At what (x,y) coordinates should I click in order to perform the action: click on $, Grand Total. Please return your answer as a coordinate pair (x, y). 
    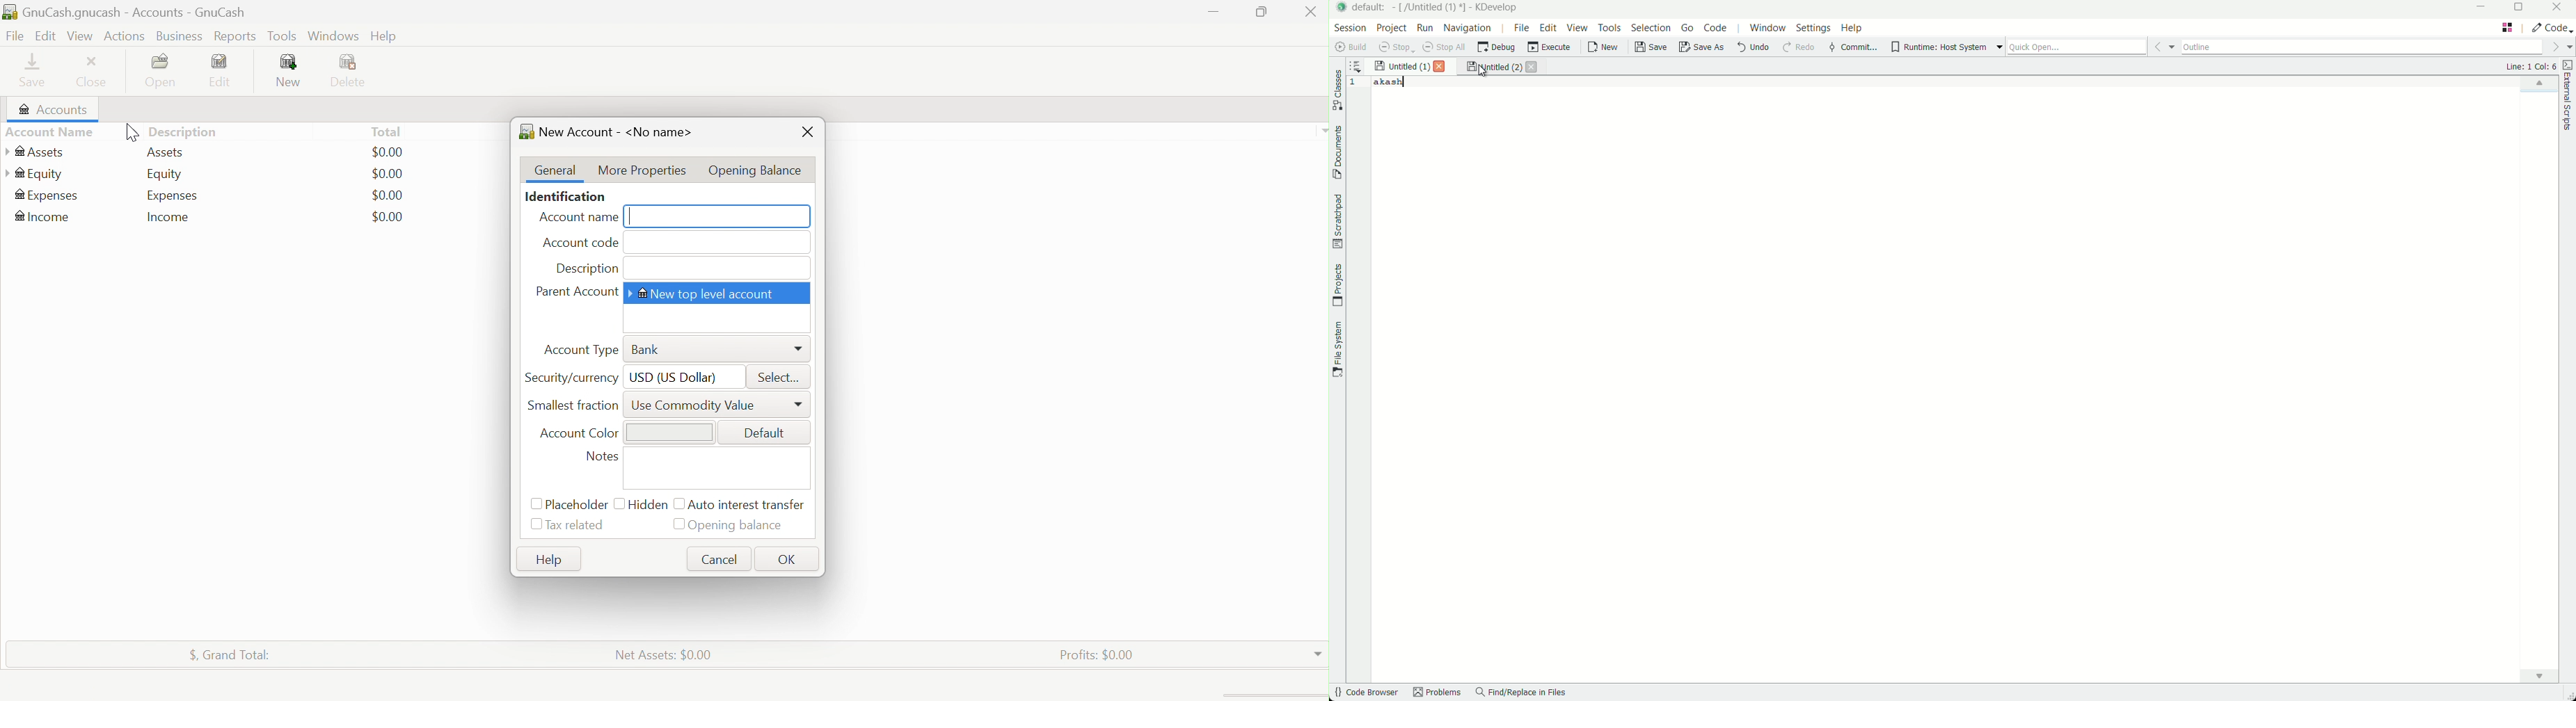
    Looking at the image, I should click on (230, 652).